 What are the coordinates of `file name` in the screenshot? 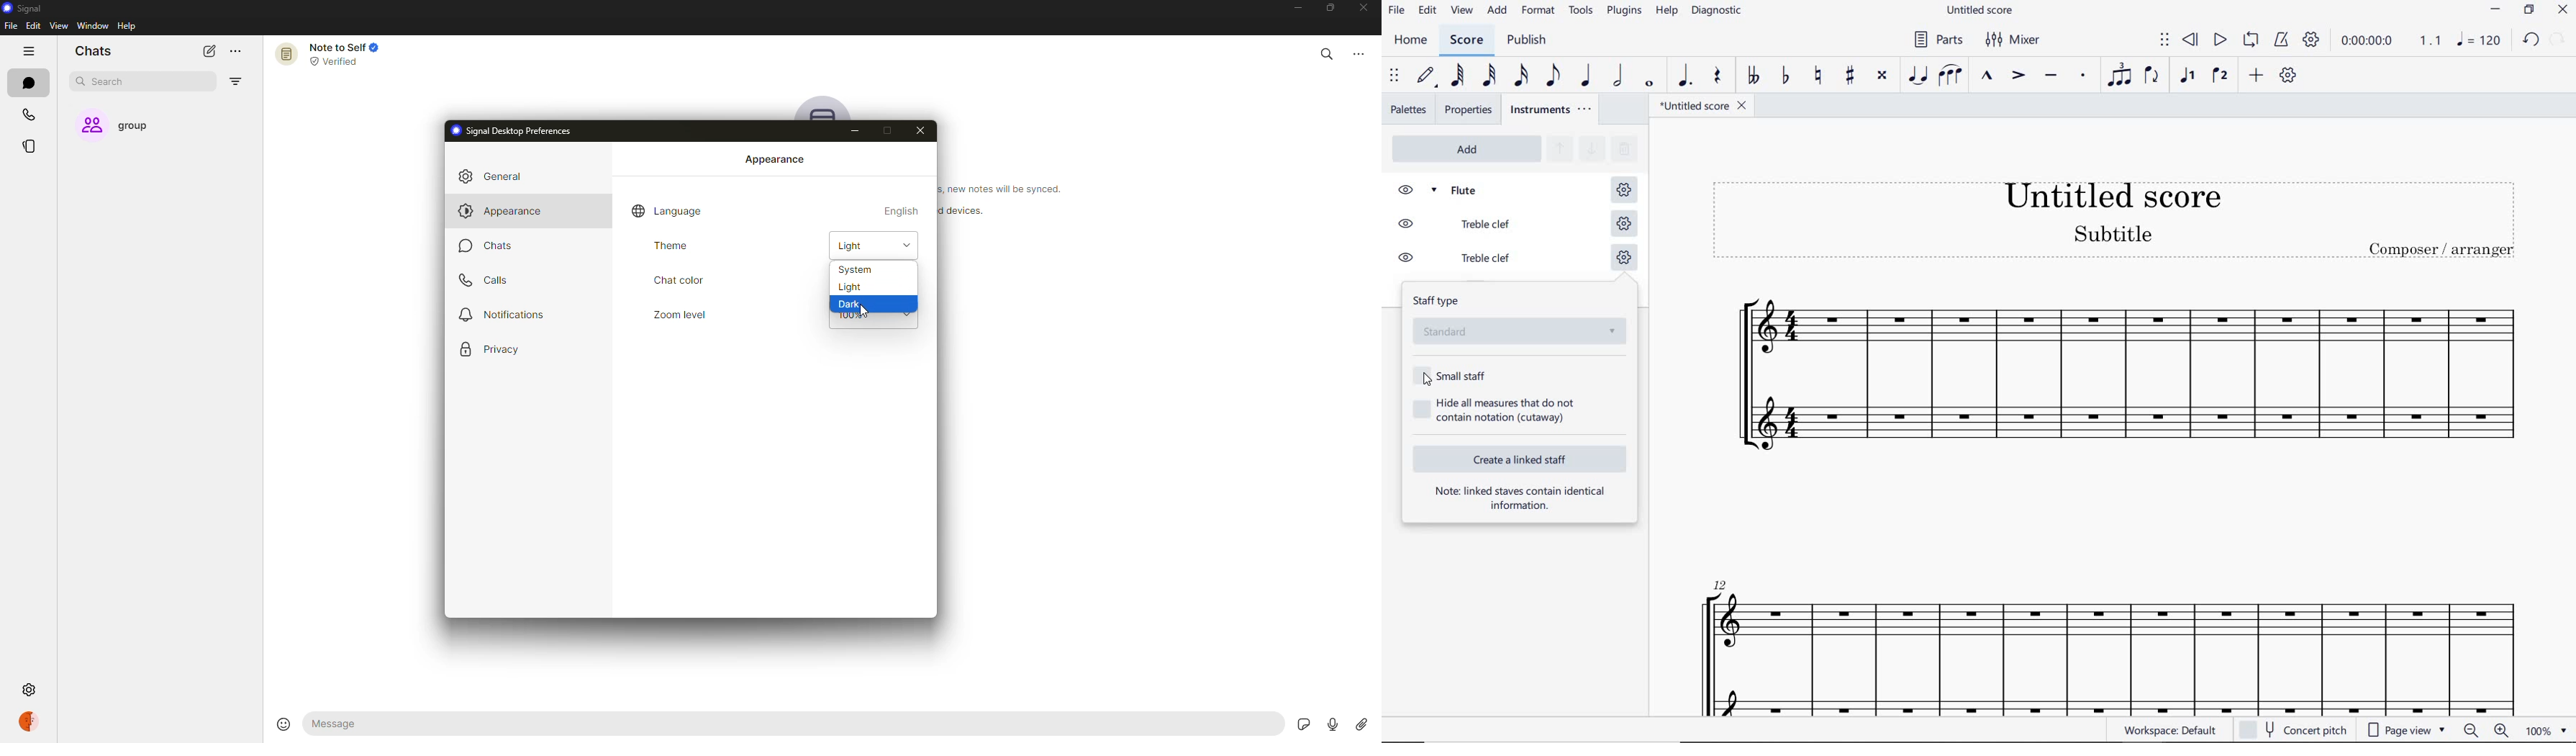 It's located at (1702, 106).